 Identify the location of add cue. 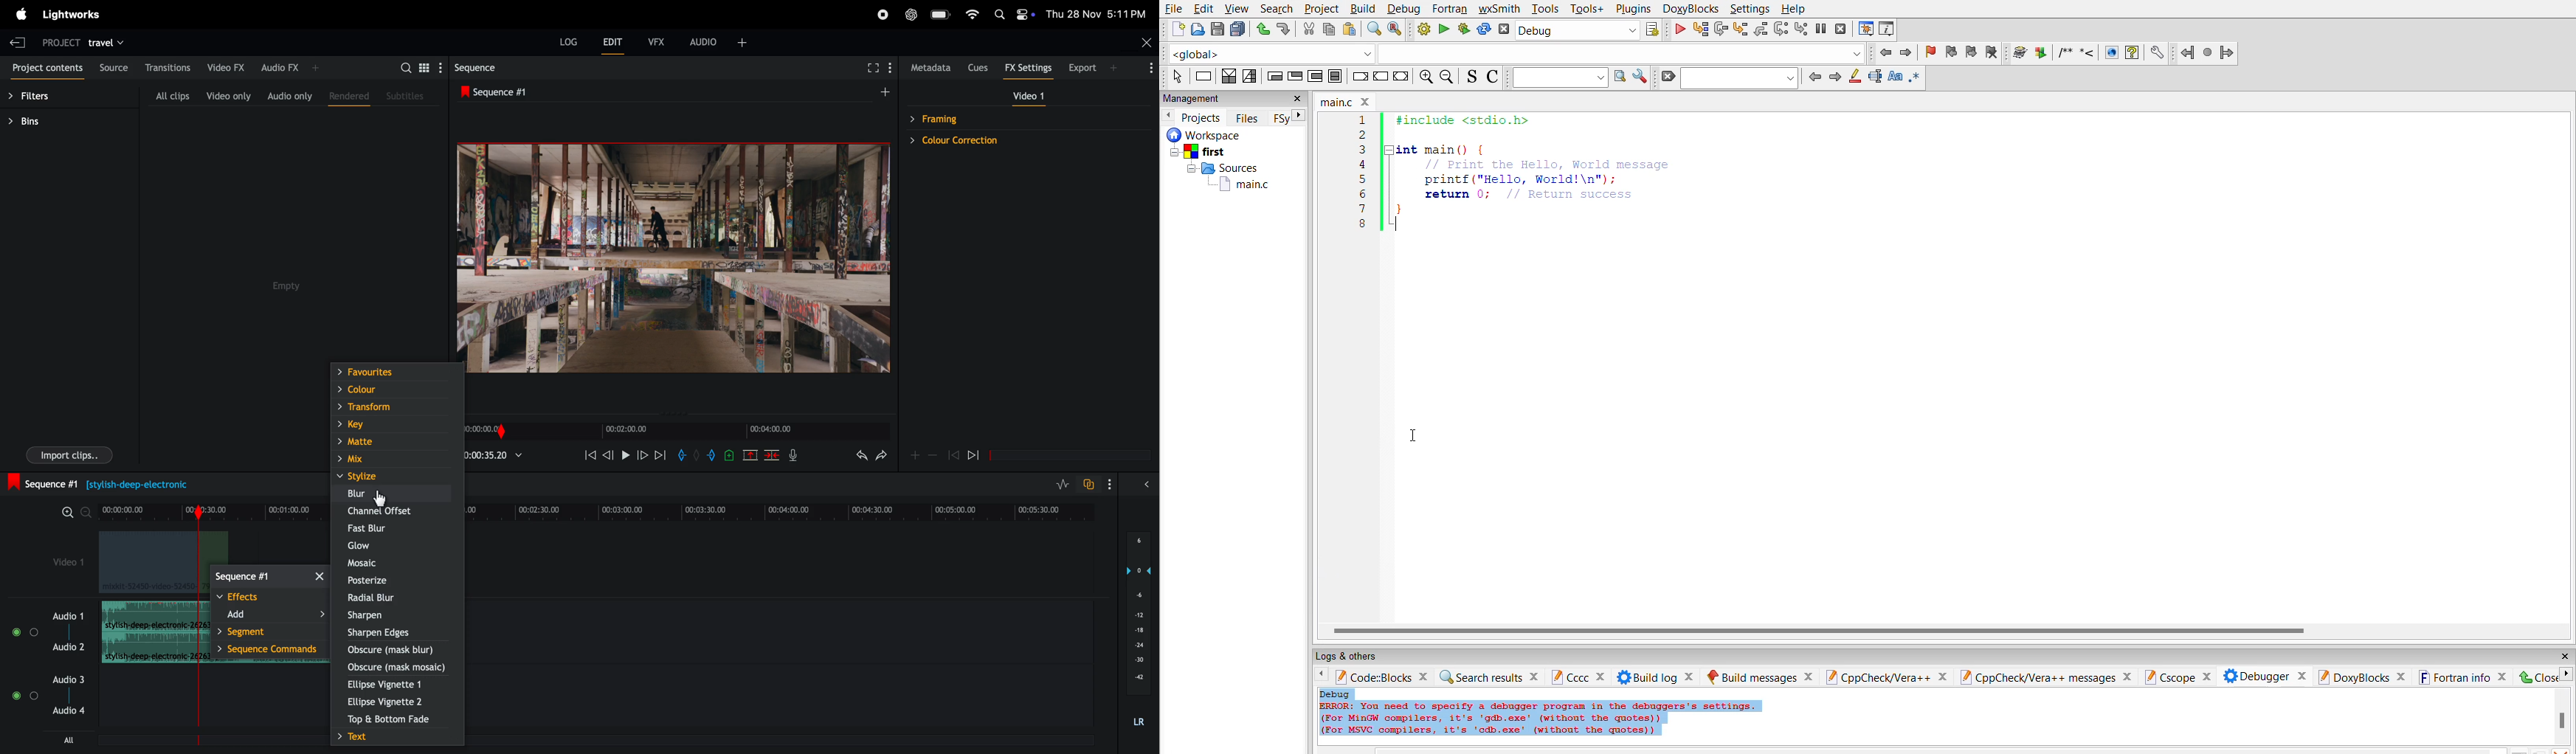
(727, 456).